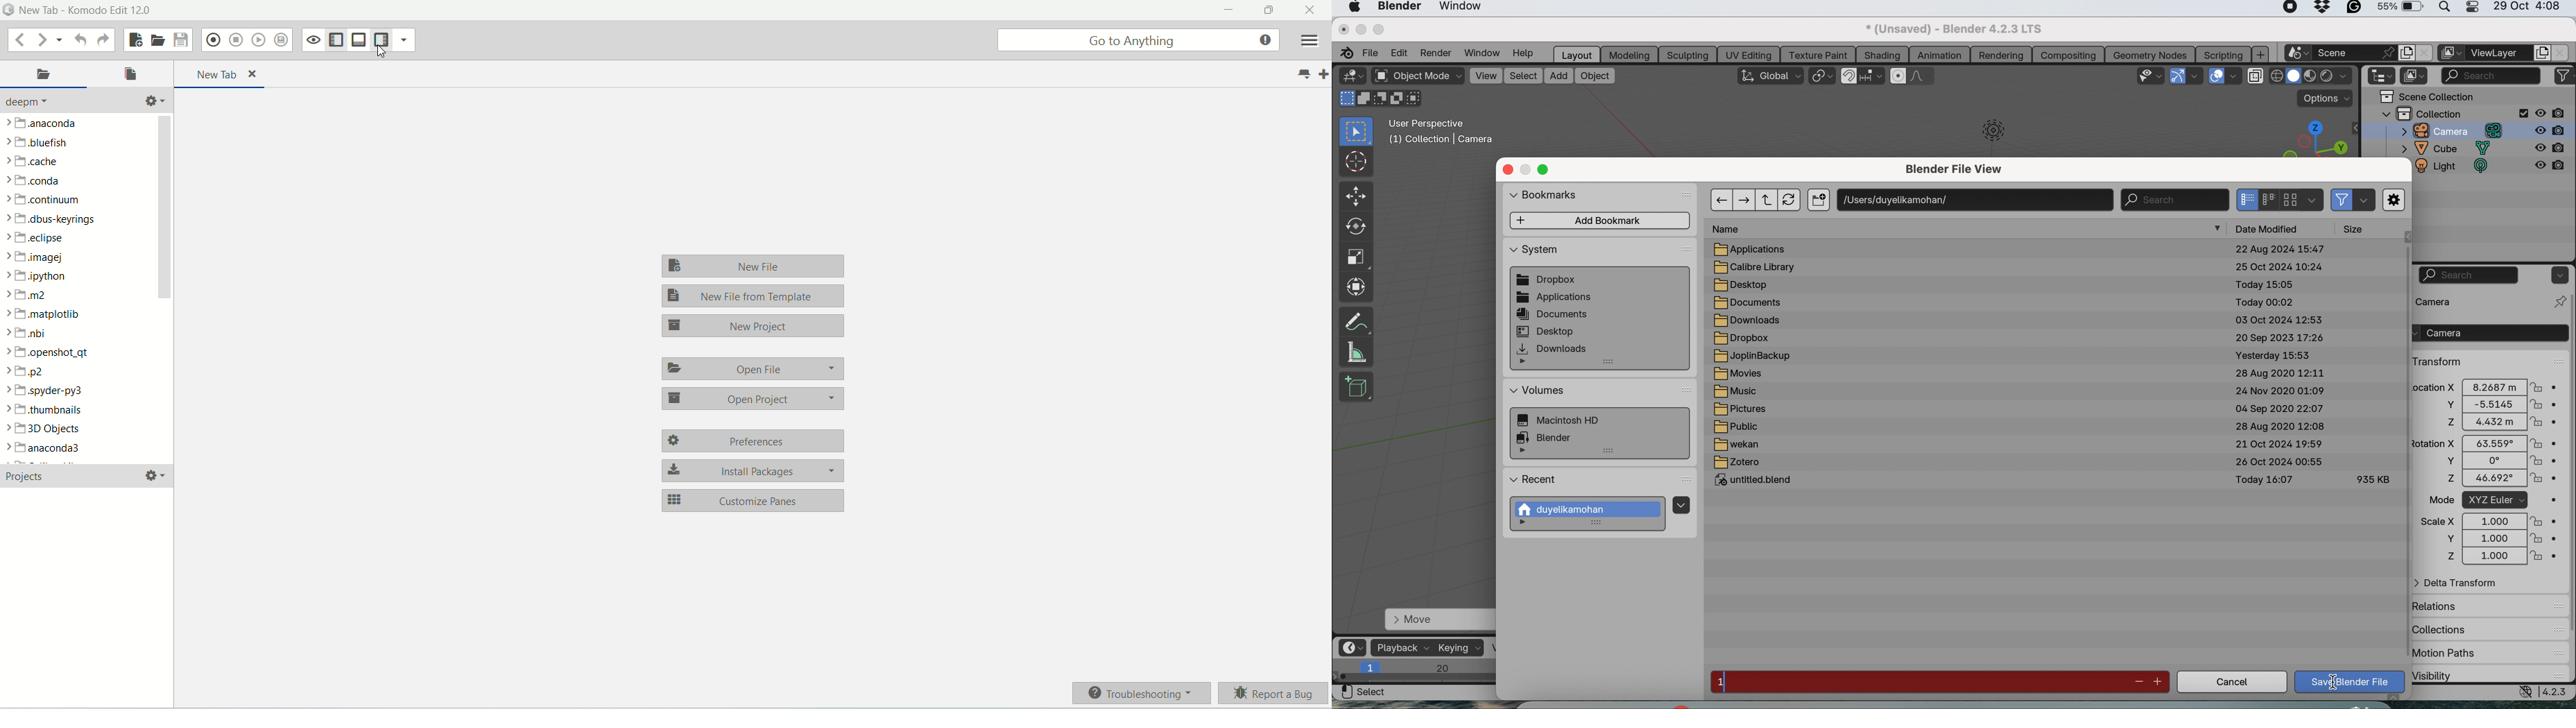 This screenshot has width=2576, height=728. Describe the element at coordinates (1821, 77) in the screenshot. I see `transform pivot point` at that location.